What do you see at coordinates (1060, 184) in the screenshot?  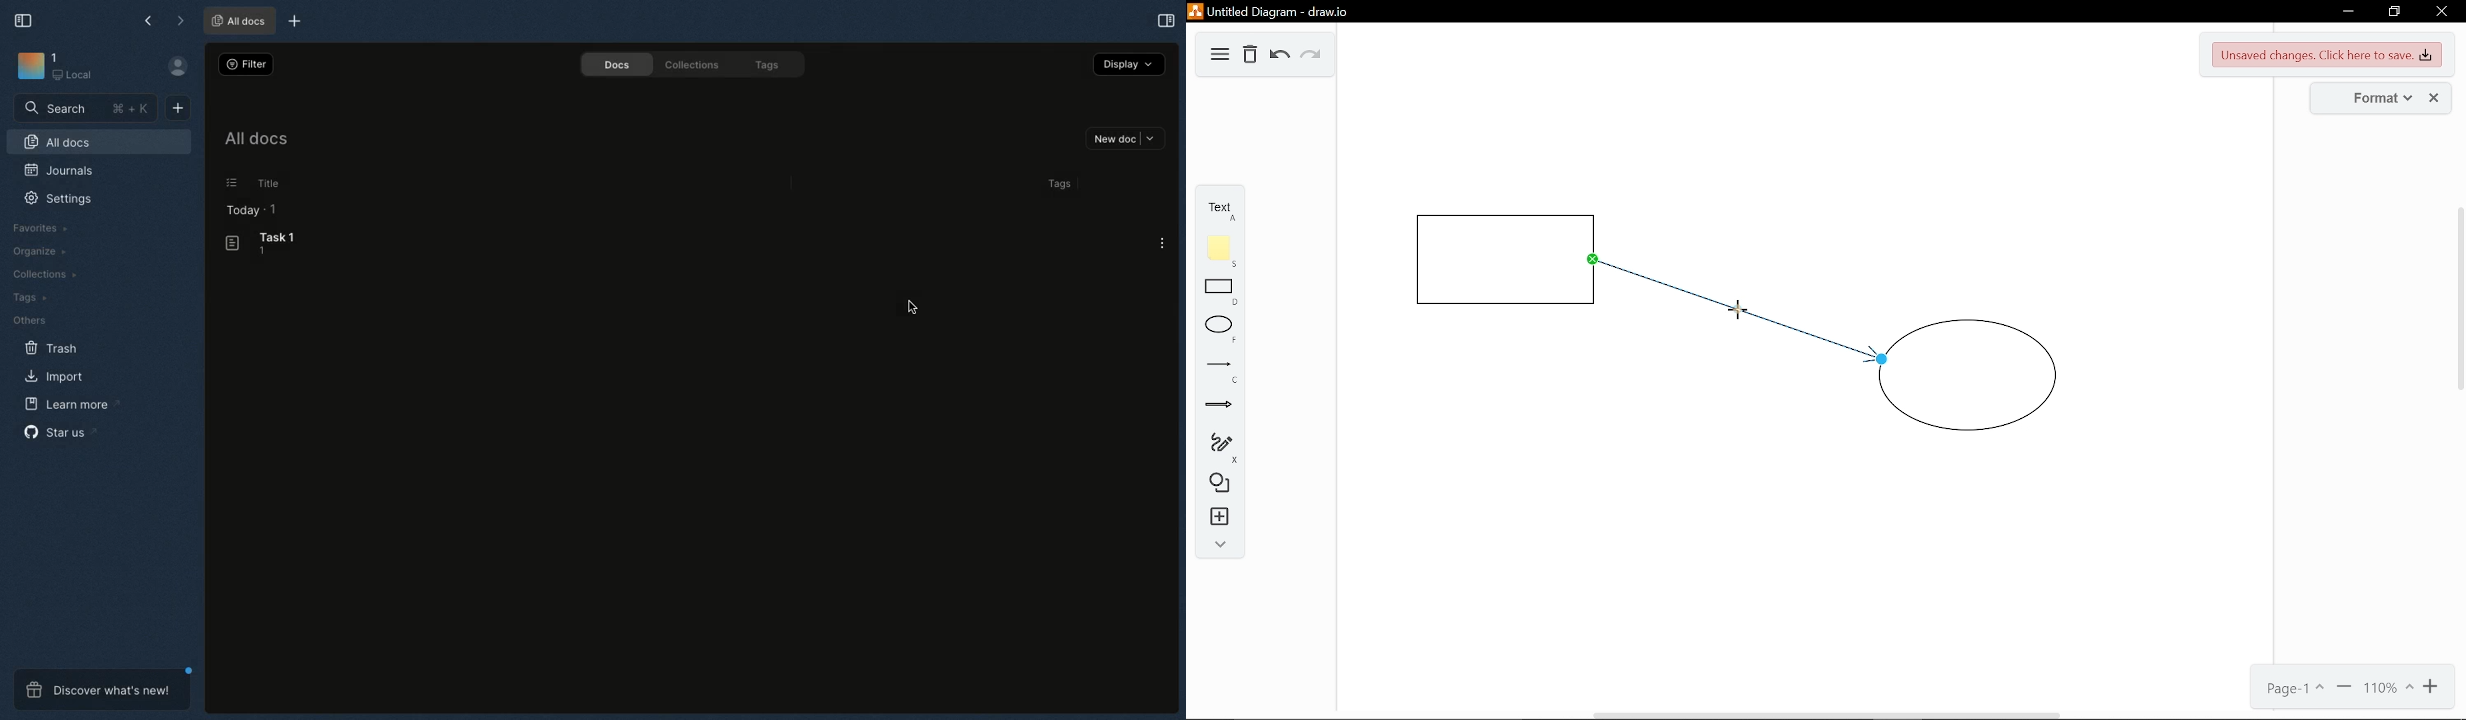 I see `0 tags` at bounding box center [1060, 184].